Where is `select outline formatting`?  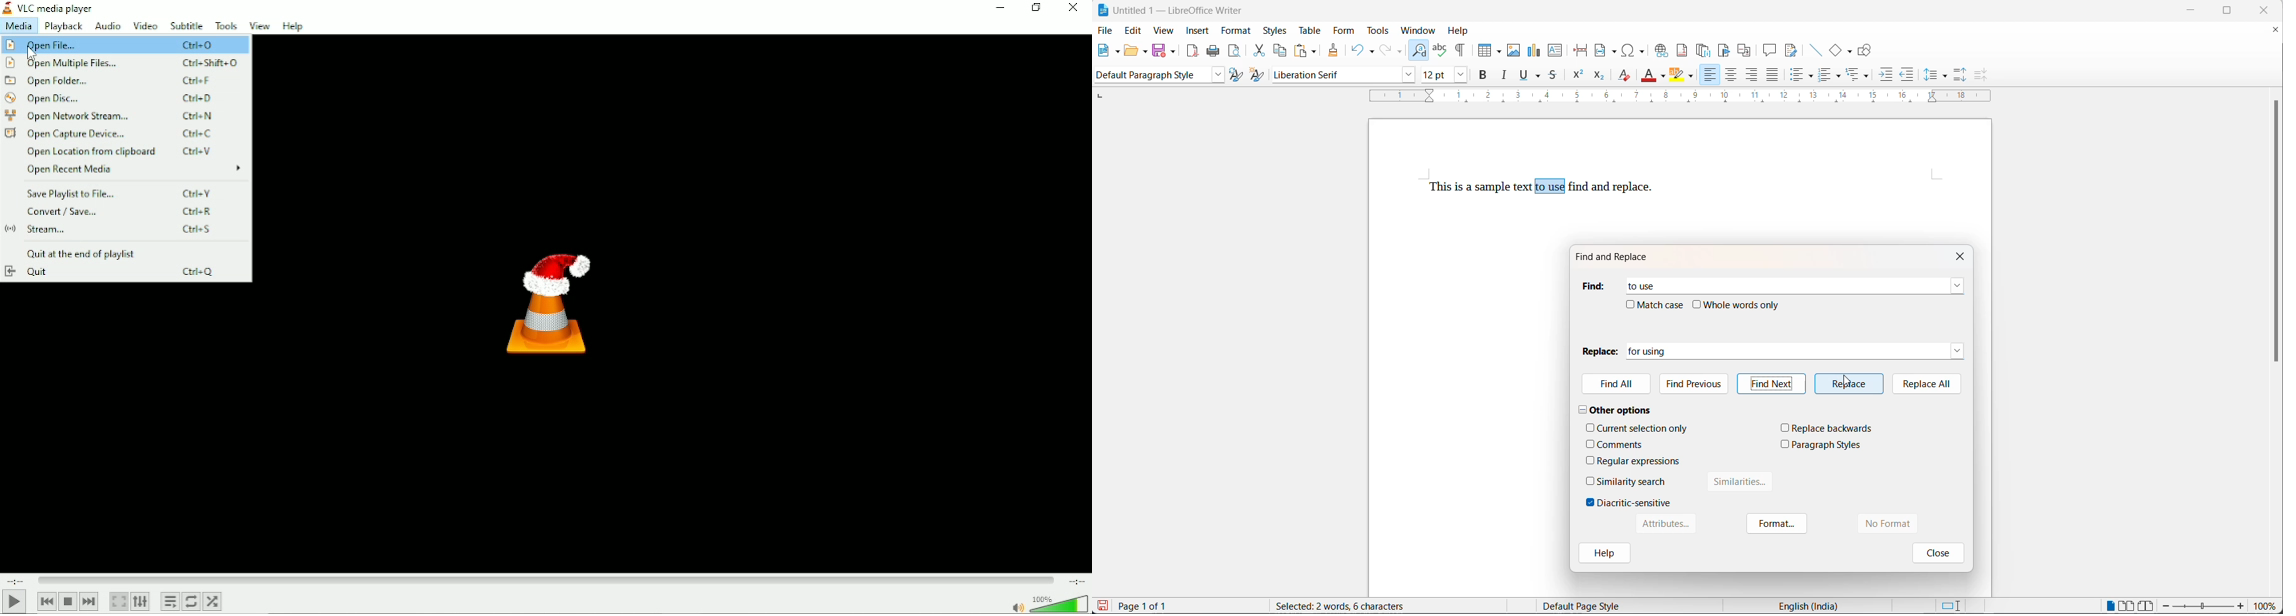 select outline formatting is located at coordinates (1863, 75).